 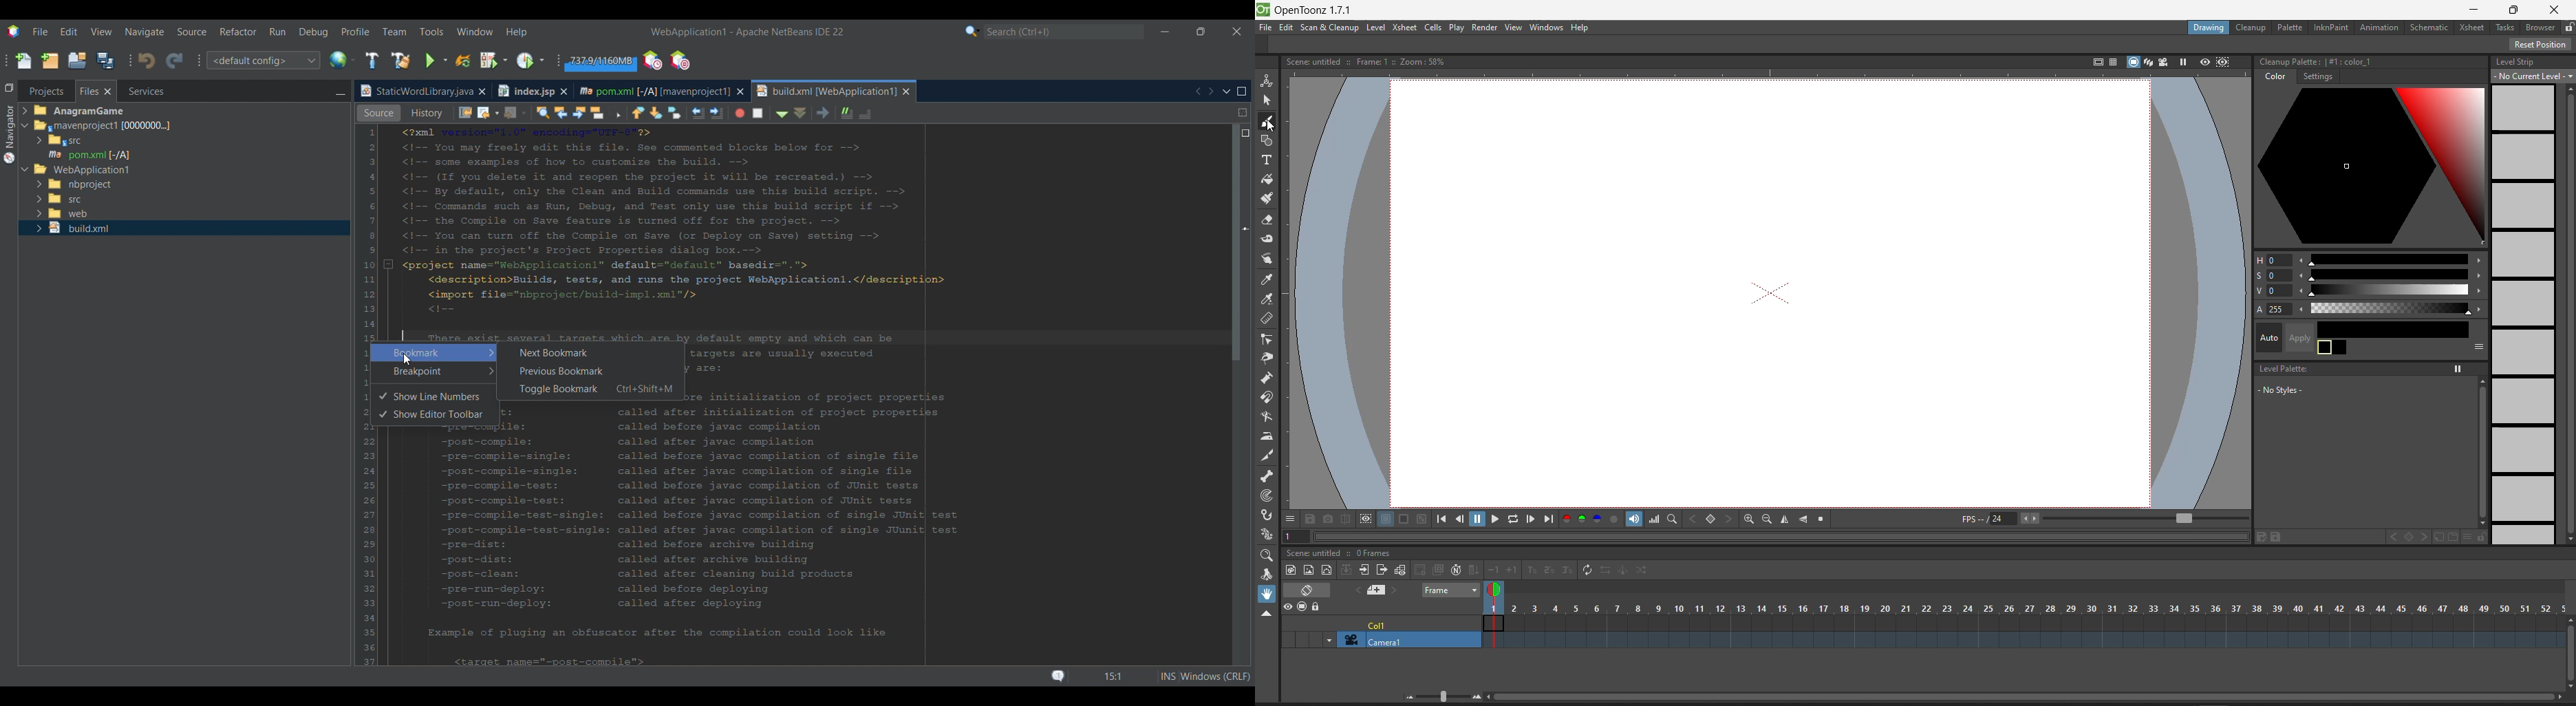 I want to click on pinch tool, so click(x=1271, y=359).